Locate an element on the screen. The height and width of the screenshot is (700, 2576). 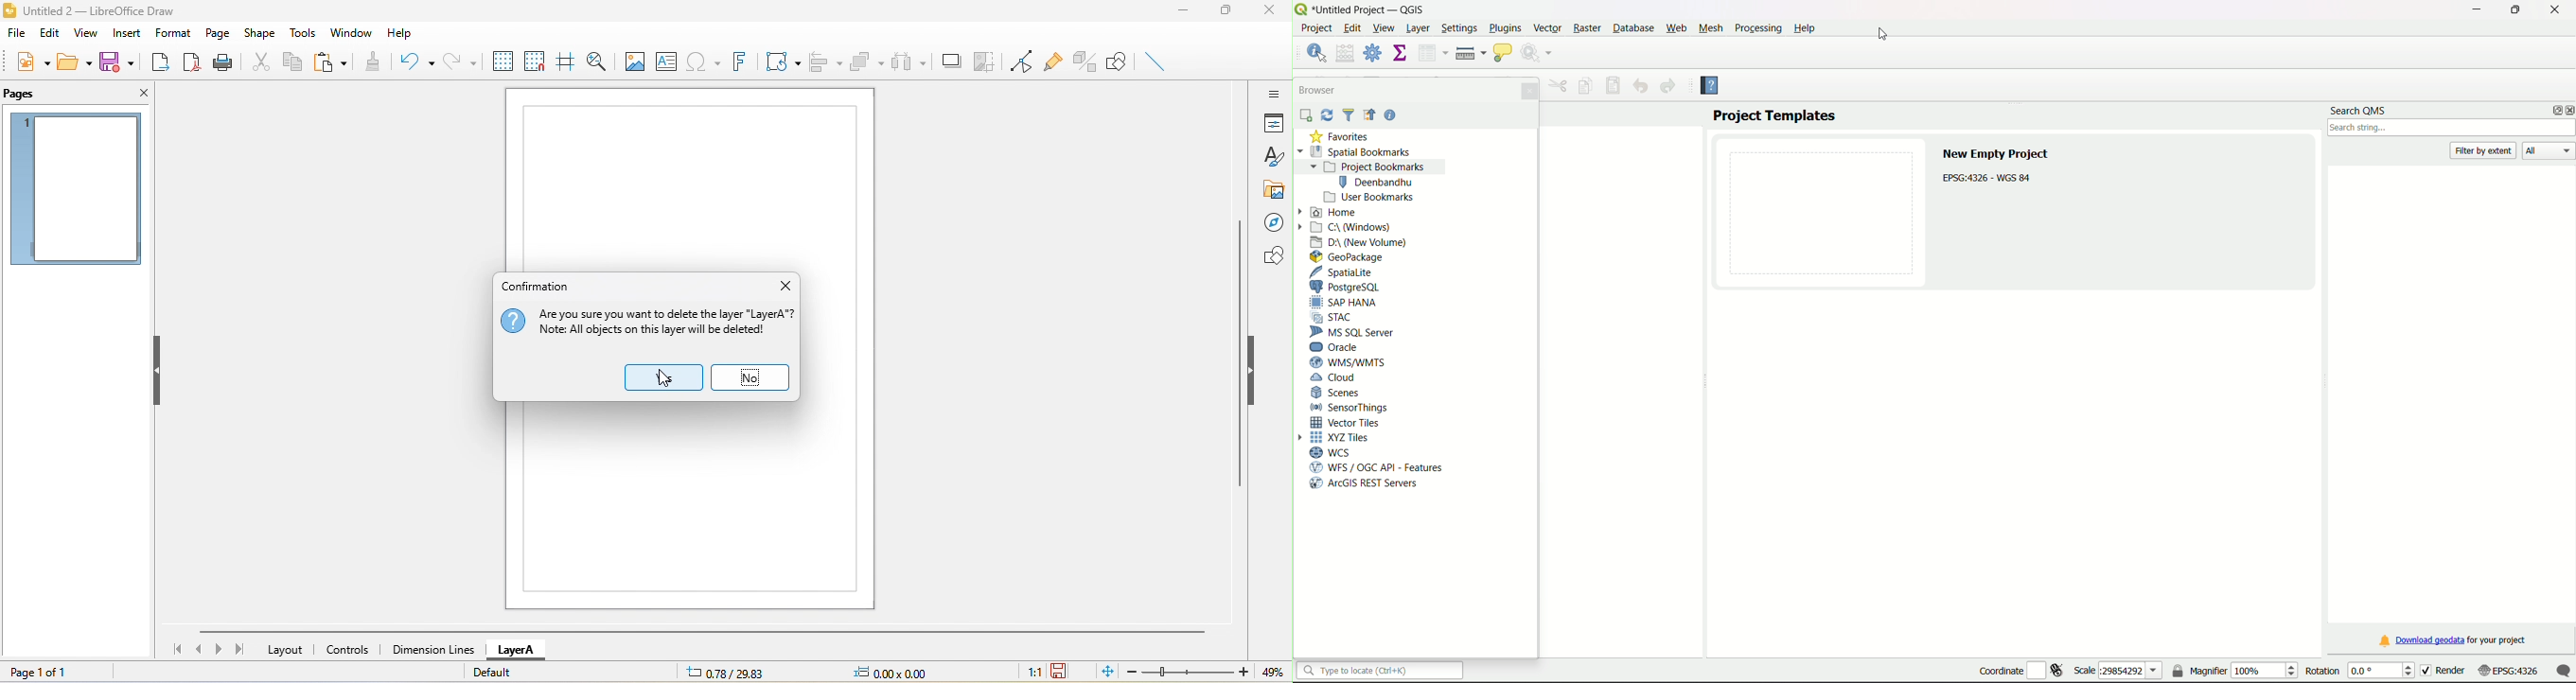
close is located at coordinates (782, 287).